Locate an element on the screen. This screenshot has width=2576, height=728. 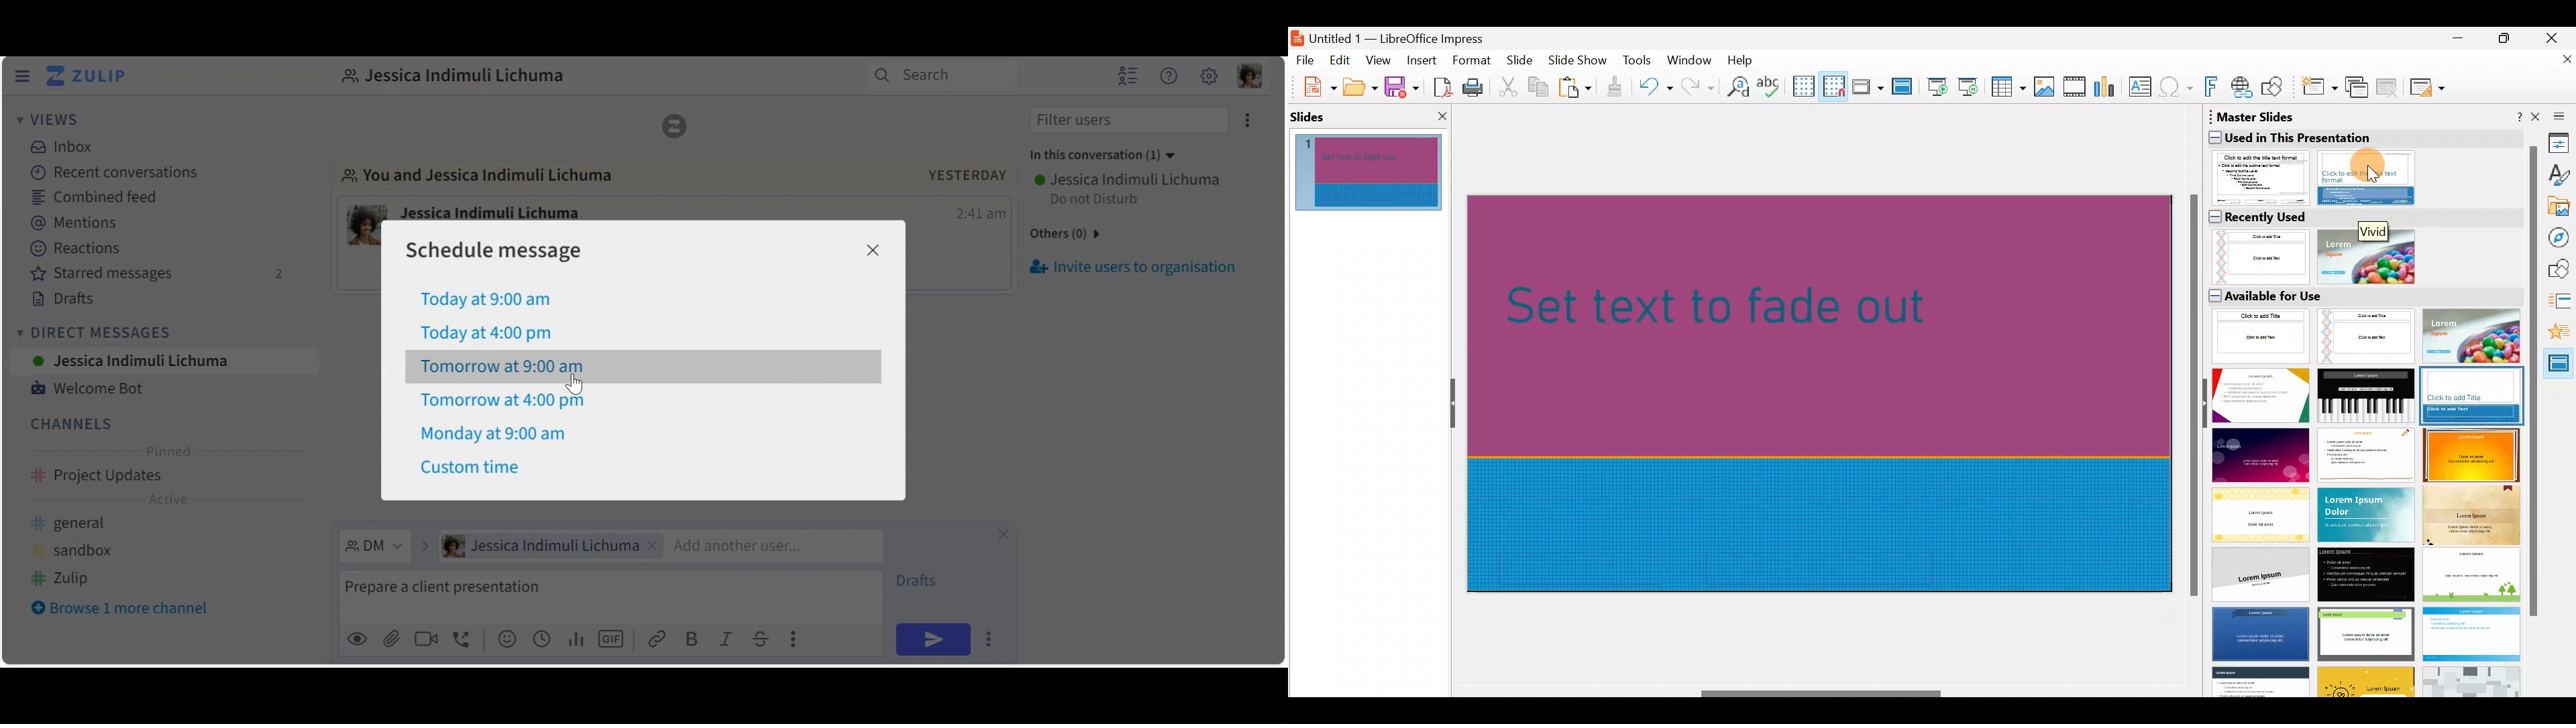
Redo is located at coordinates (1696, 86).